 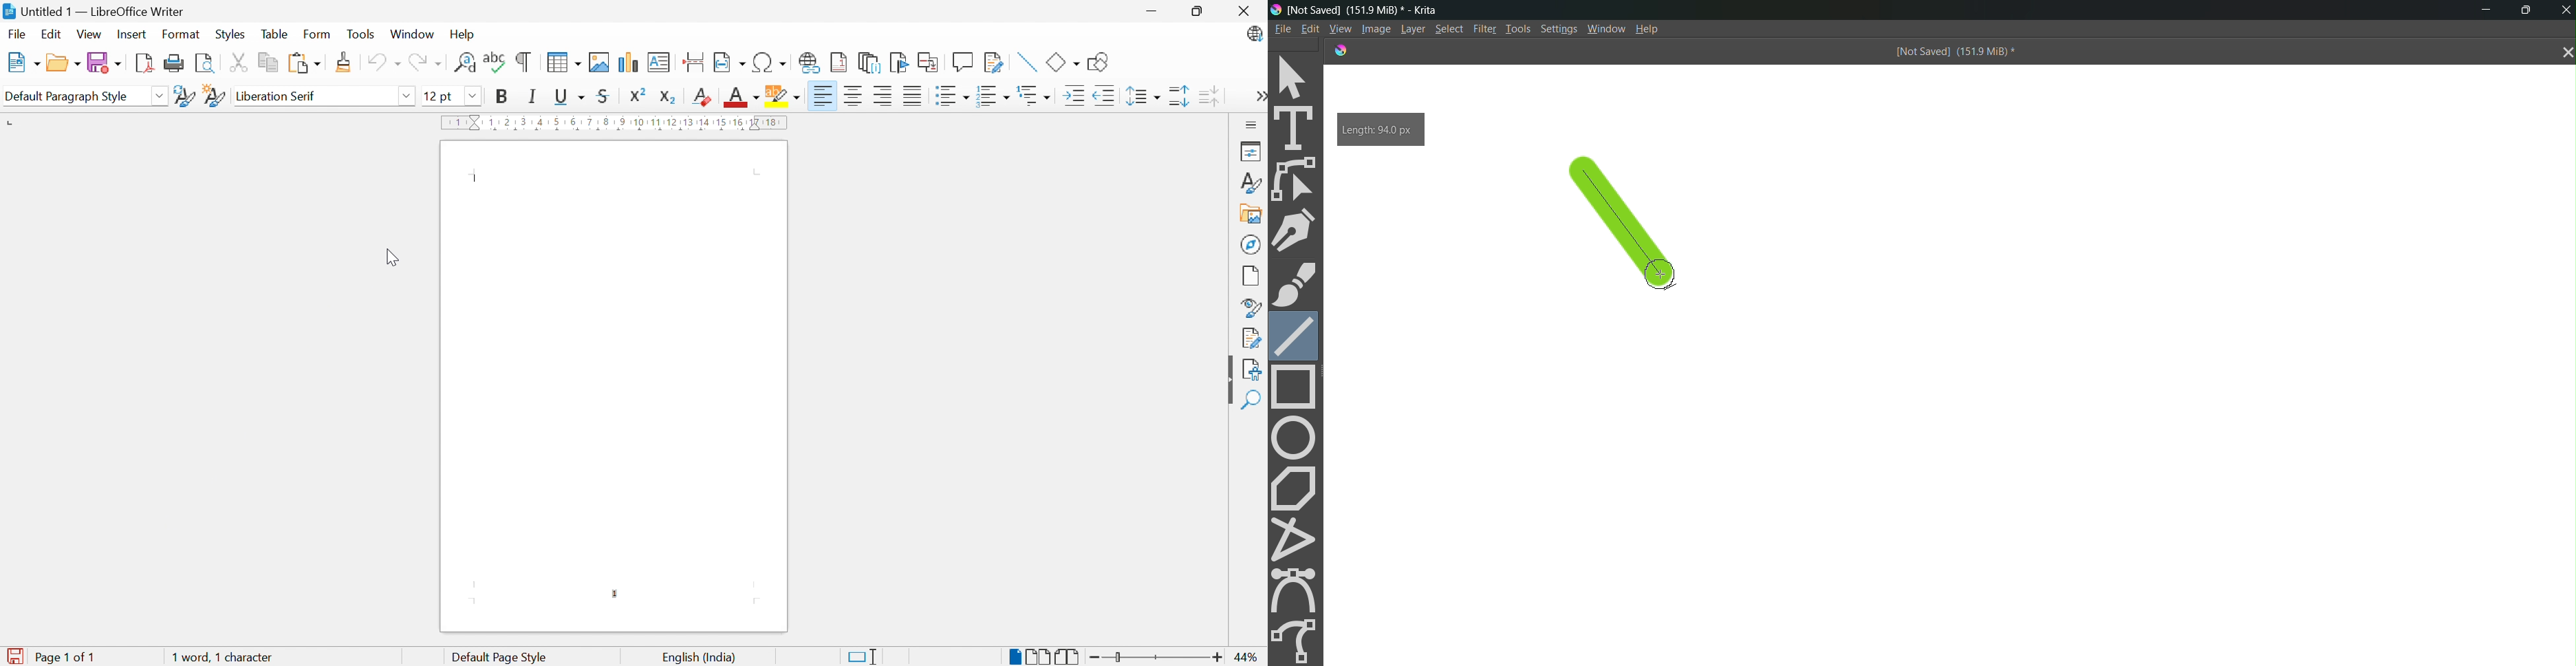 What do you see at coordinates (501, 657) in the screenshot?
I see `Default page style` at bounding box center [501, 657].